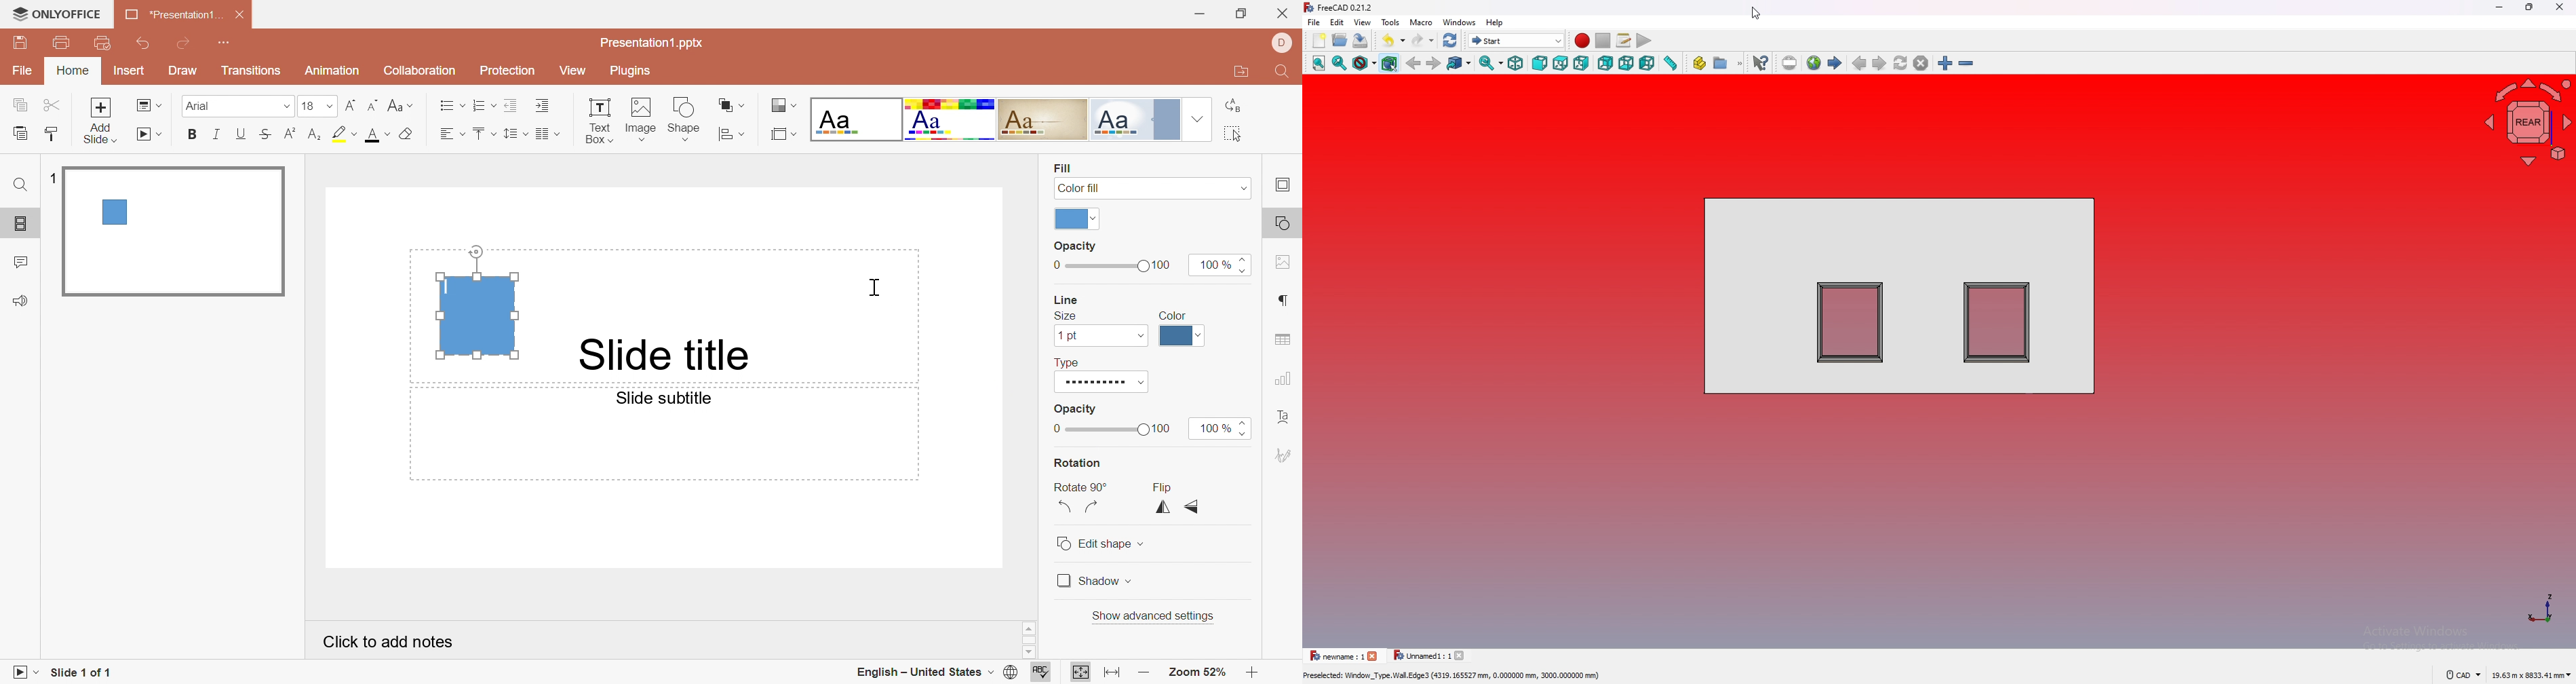 This screenshot has width=2576, height=700. What do you see at coordinates (1945, 63) in the screenshot?
I see `zoom in` at bounding box center [1945, 63].